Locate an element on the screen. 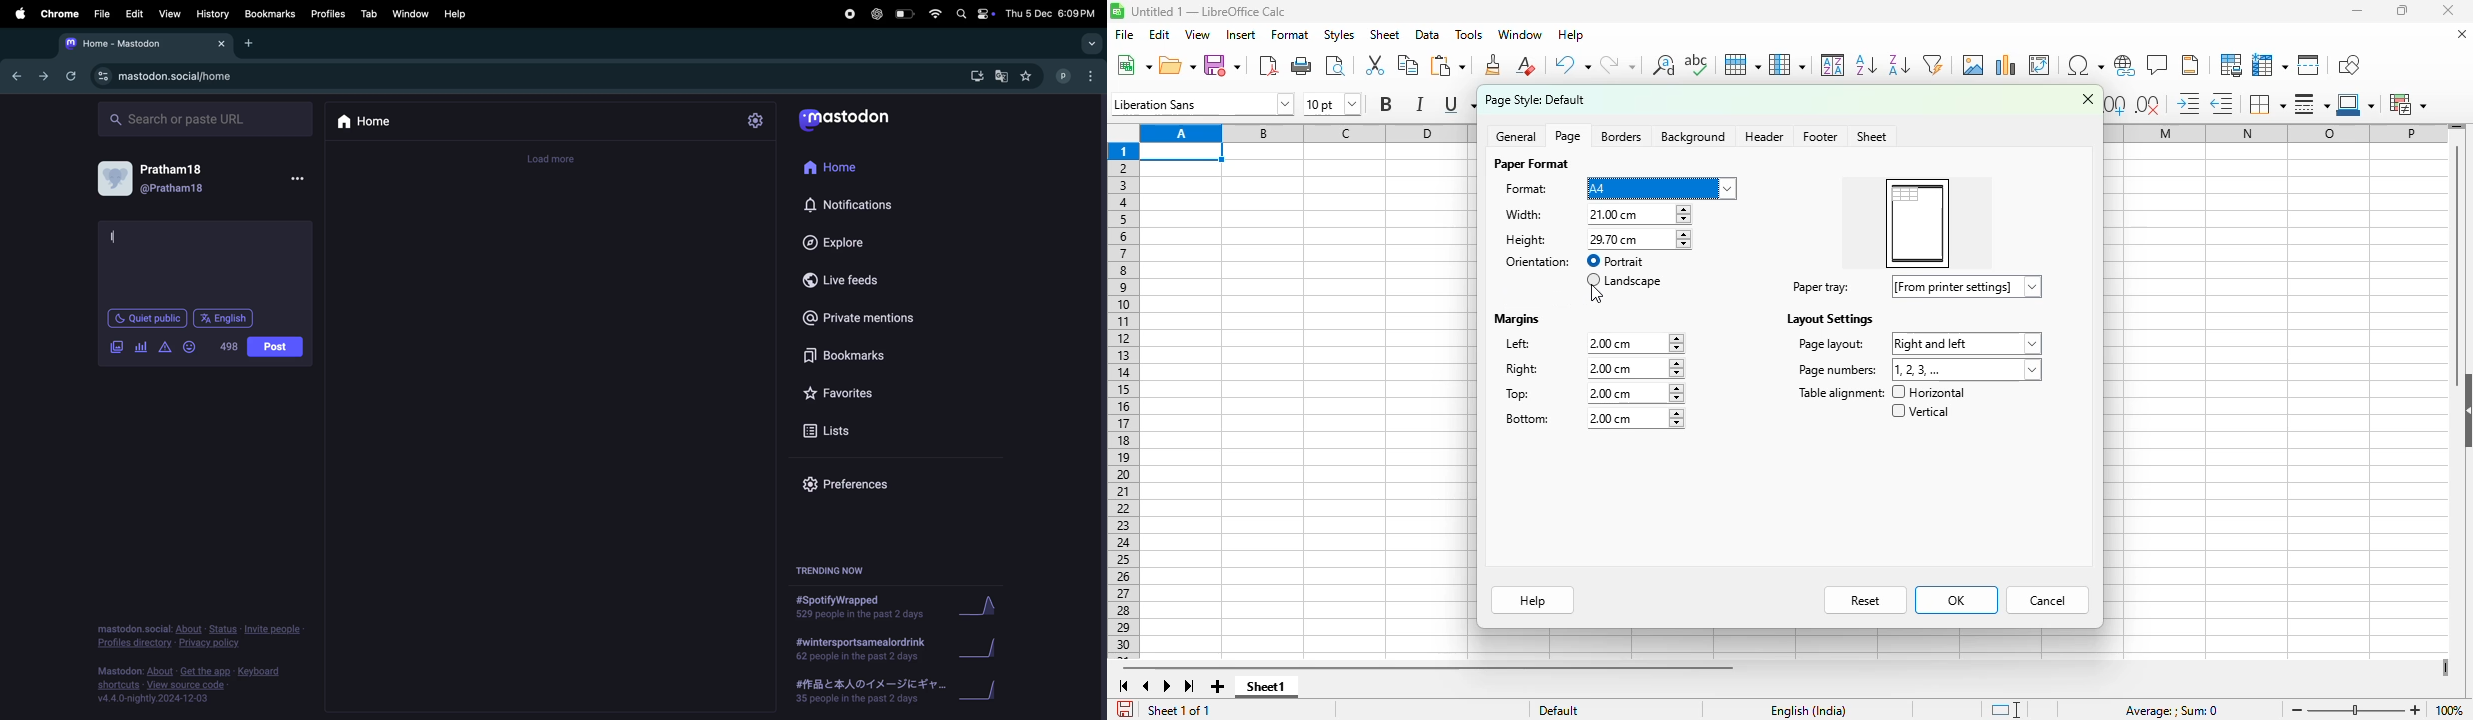  chatgpt is located at coordinates (876, 16).